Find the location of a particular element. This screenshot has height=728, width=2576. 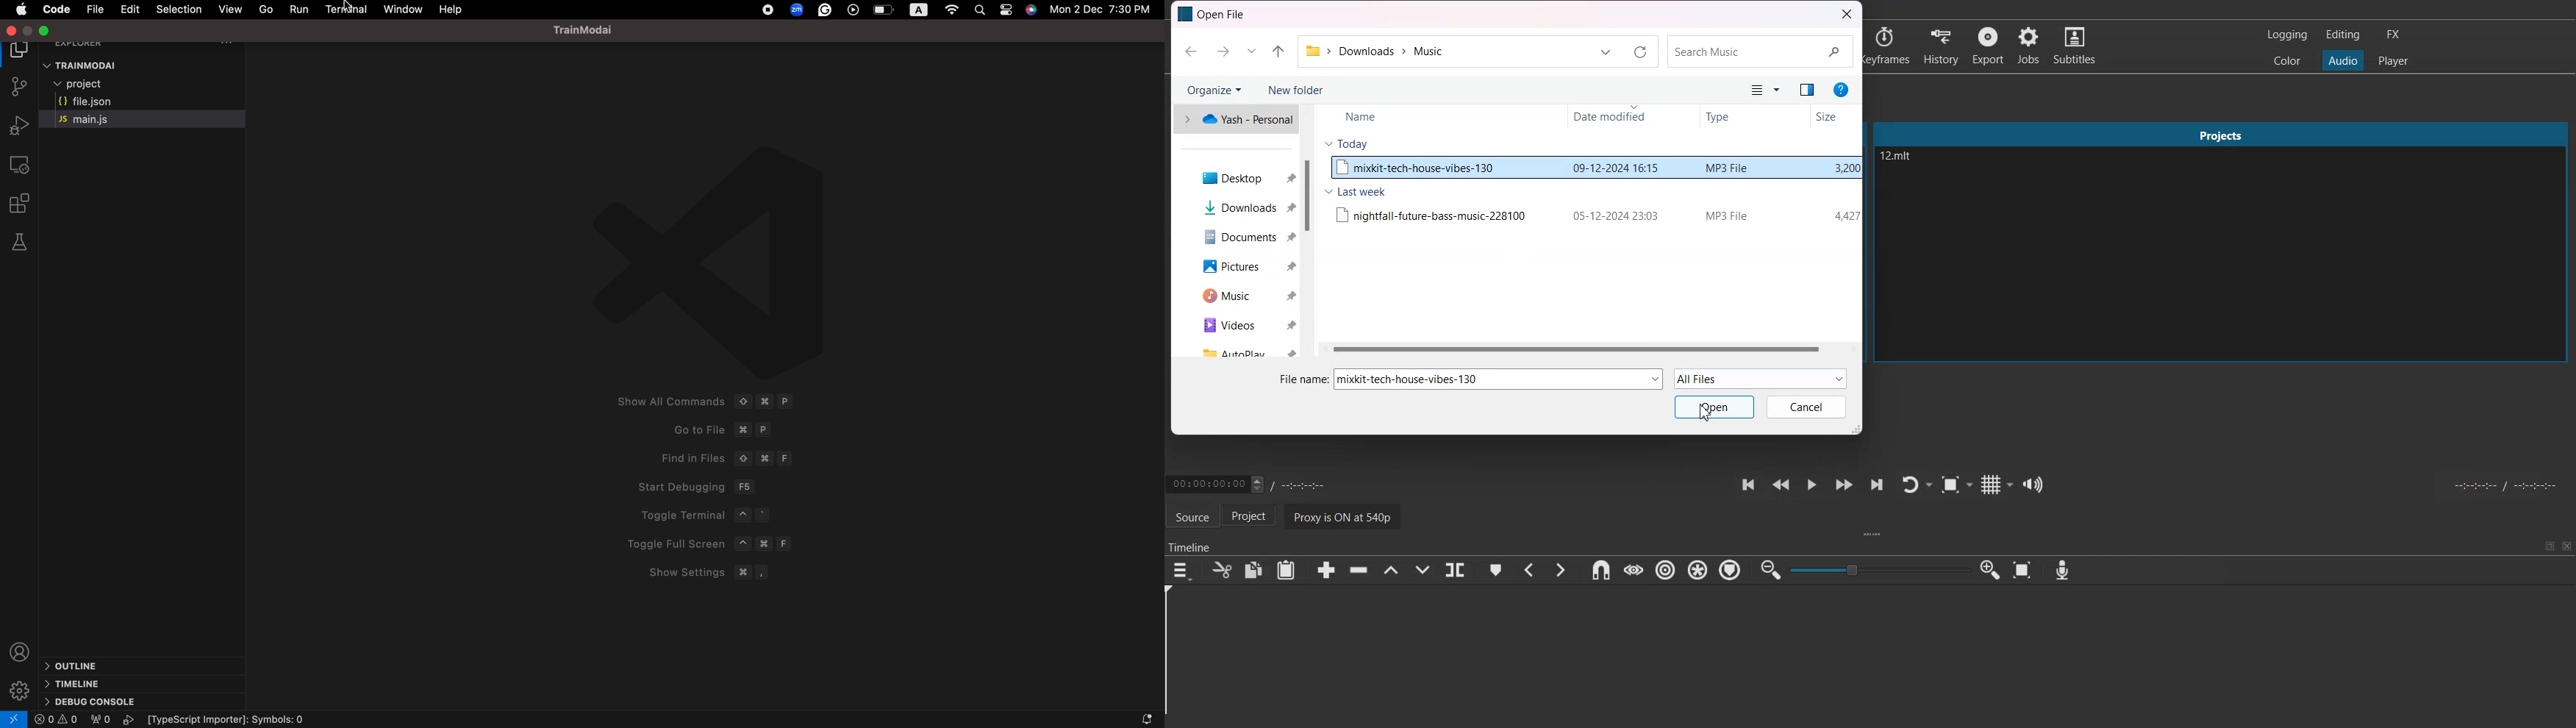

Battery is located at coordinates (883, 11).